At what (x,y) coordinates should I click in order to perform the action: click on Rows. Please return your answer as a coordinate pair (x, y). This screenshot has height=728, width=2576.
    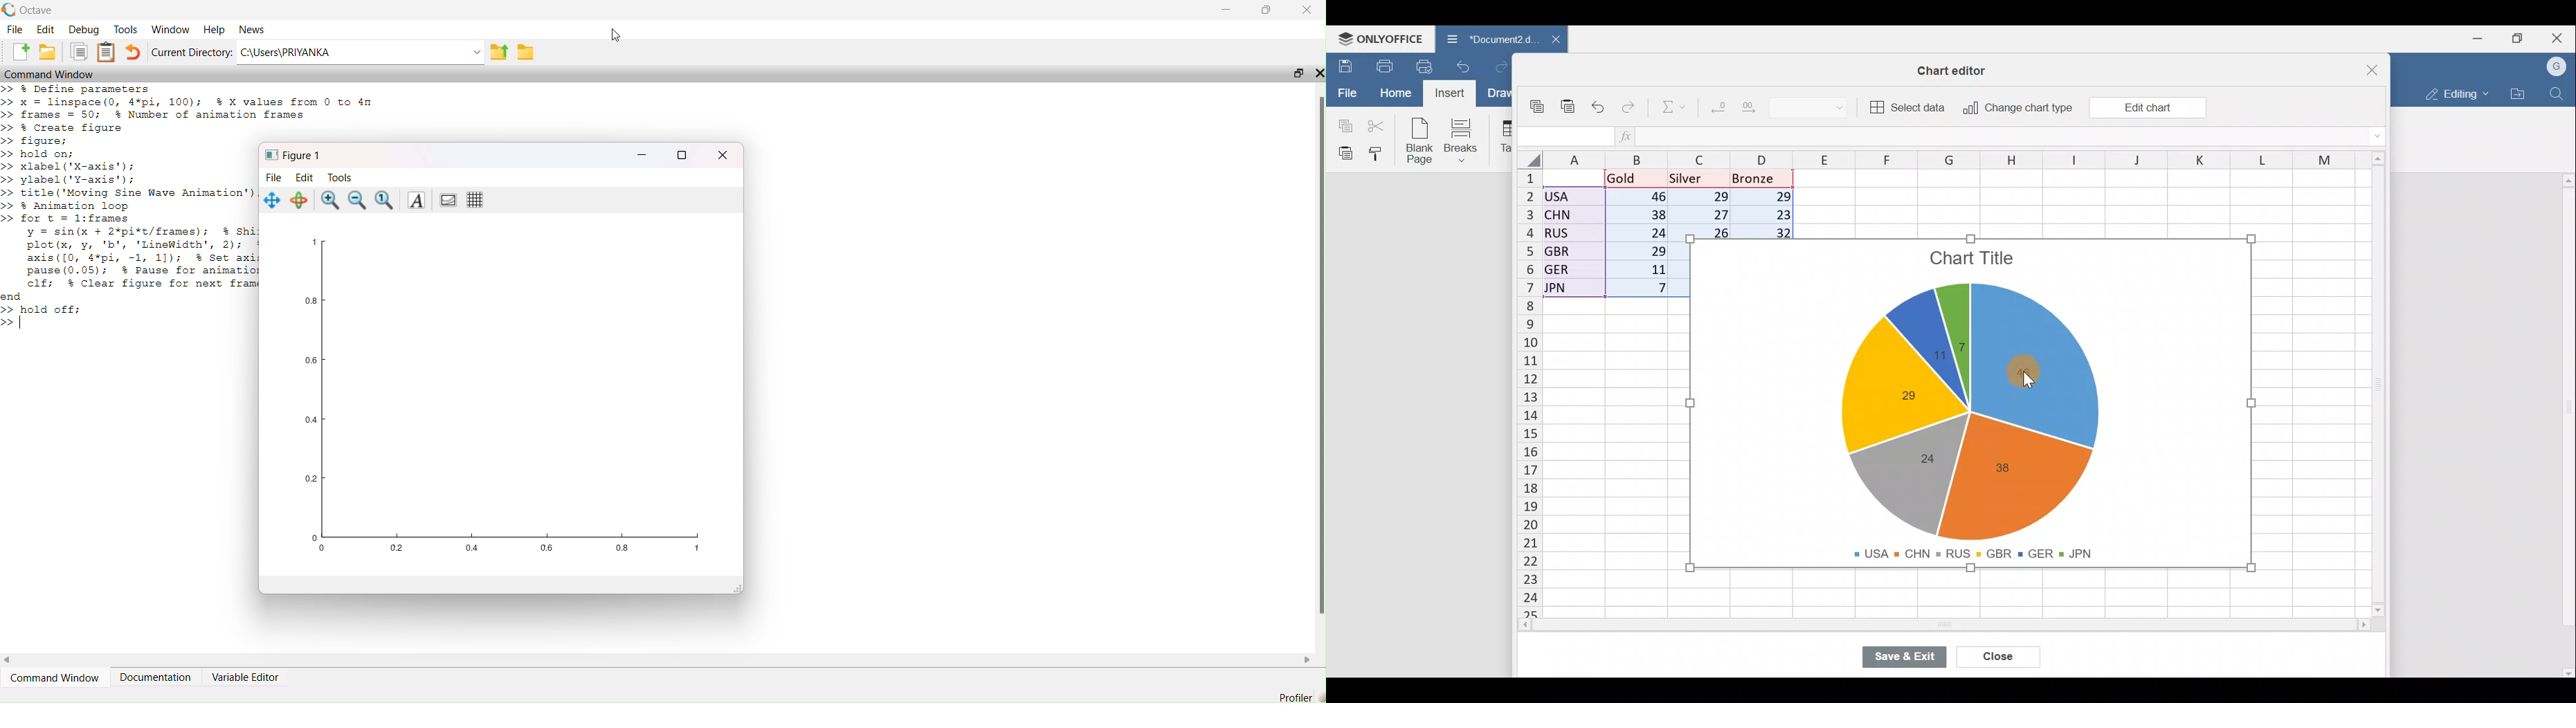
    Looking at the image, I should click on (1530, 385).